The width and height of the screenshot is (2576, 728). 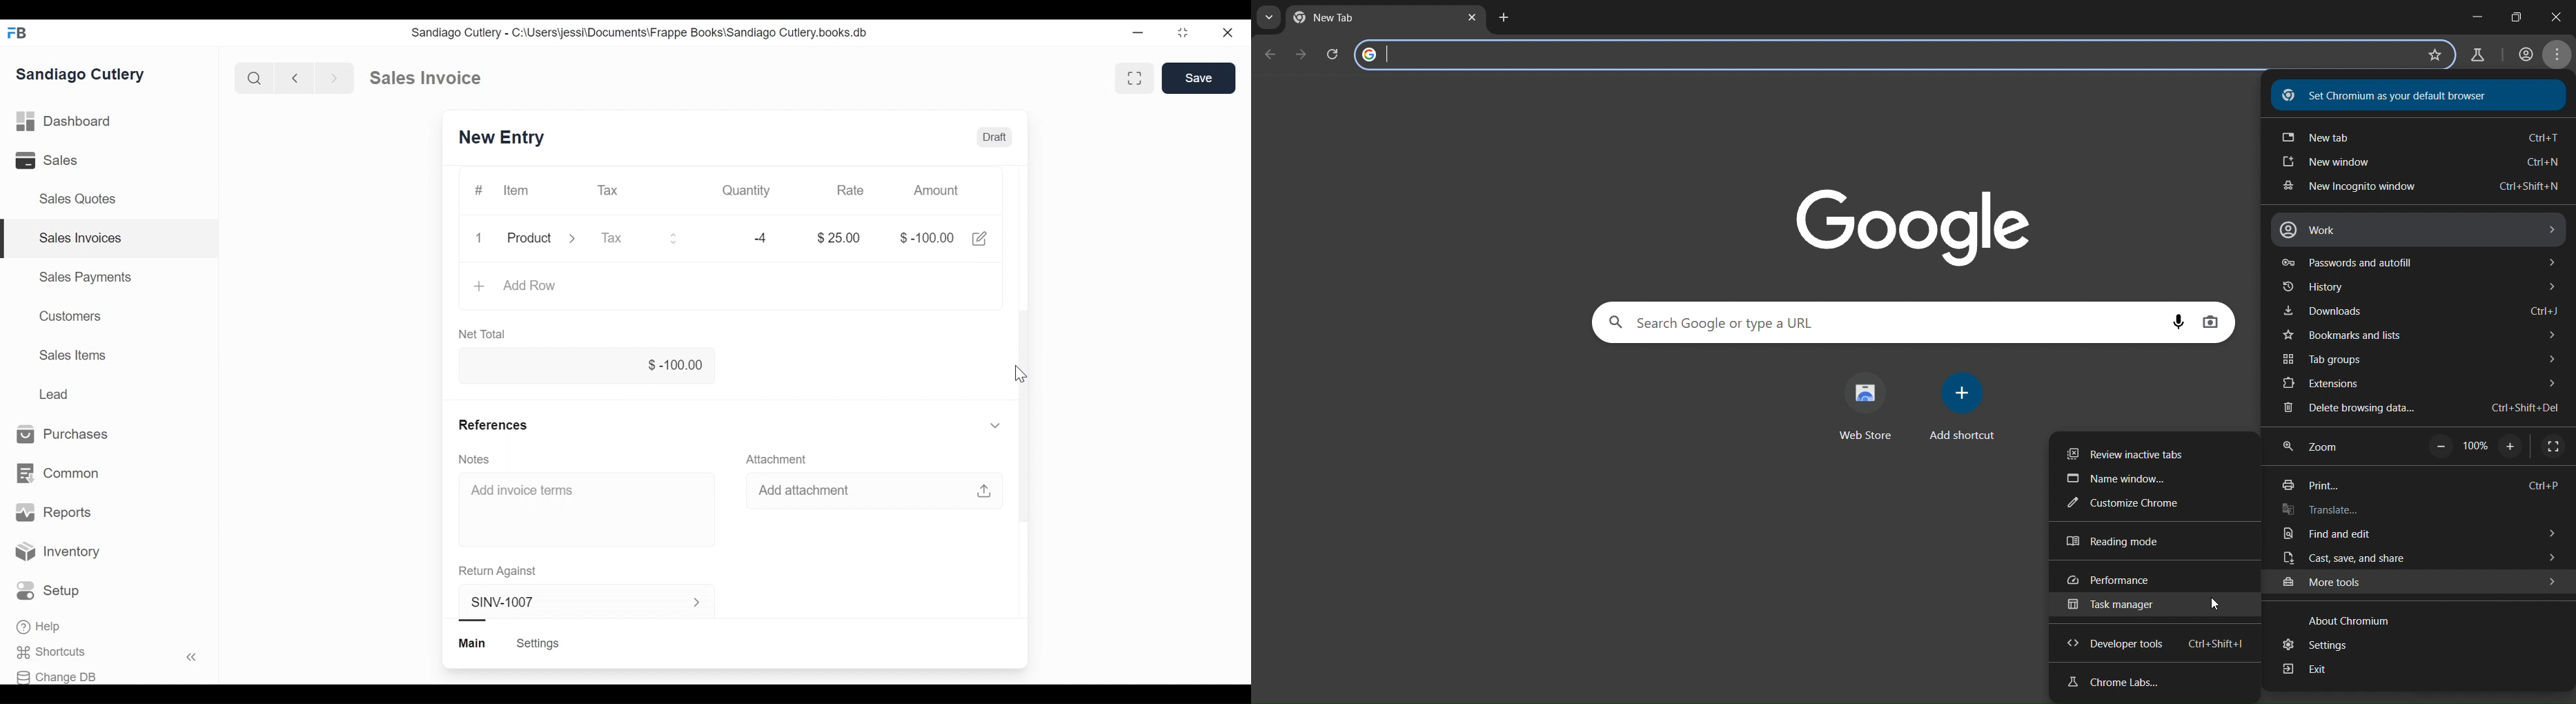 What do you see at coordinates (995, 137) in the screenshot?
I see `Draft` at bounding box center [995, 137].